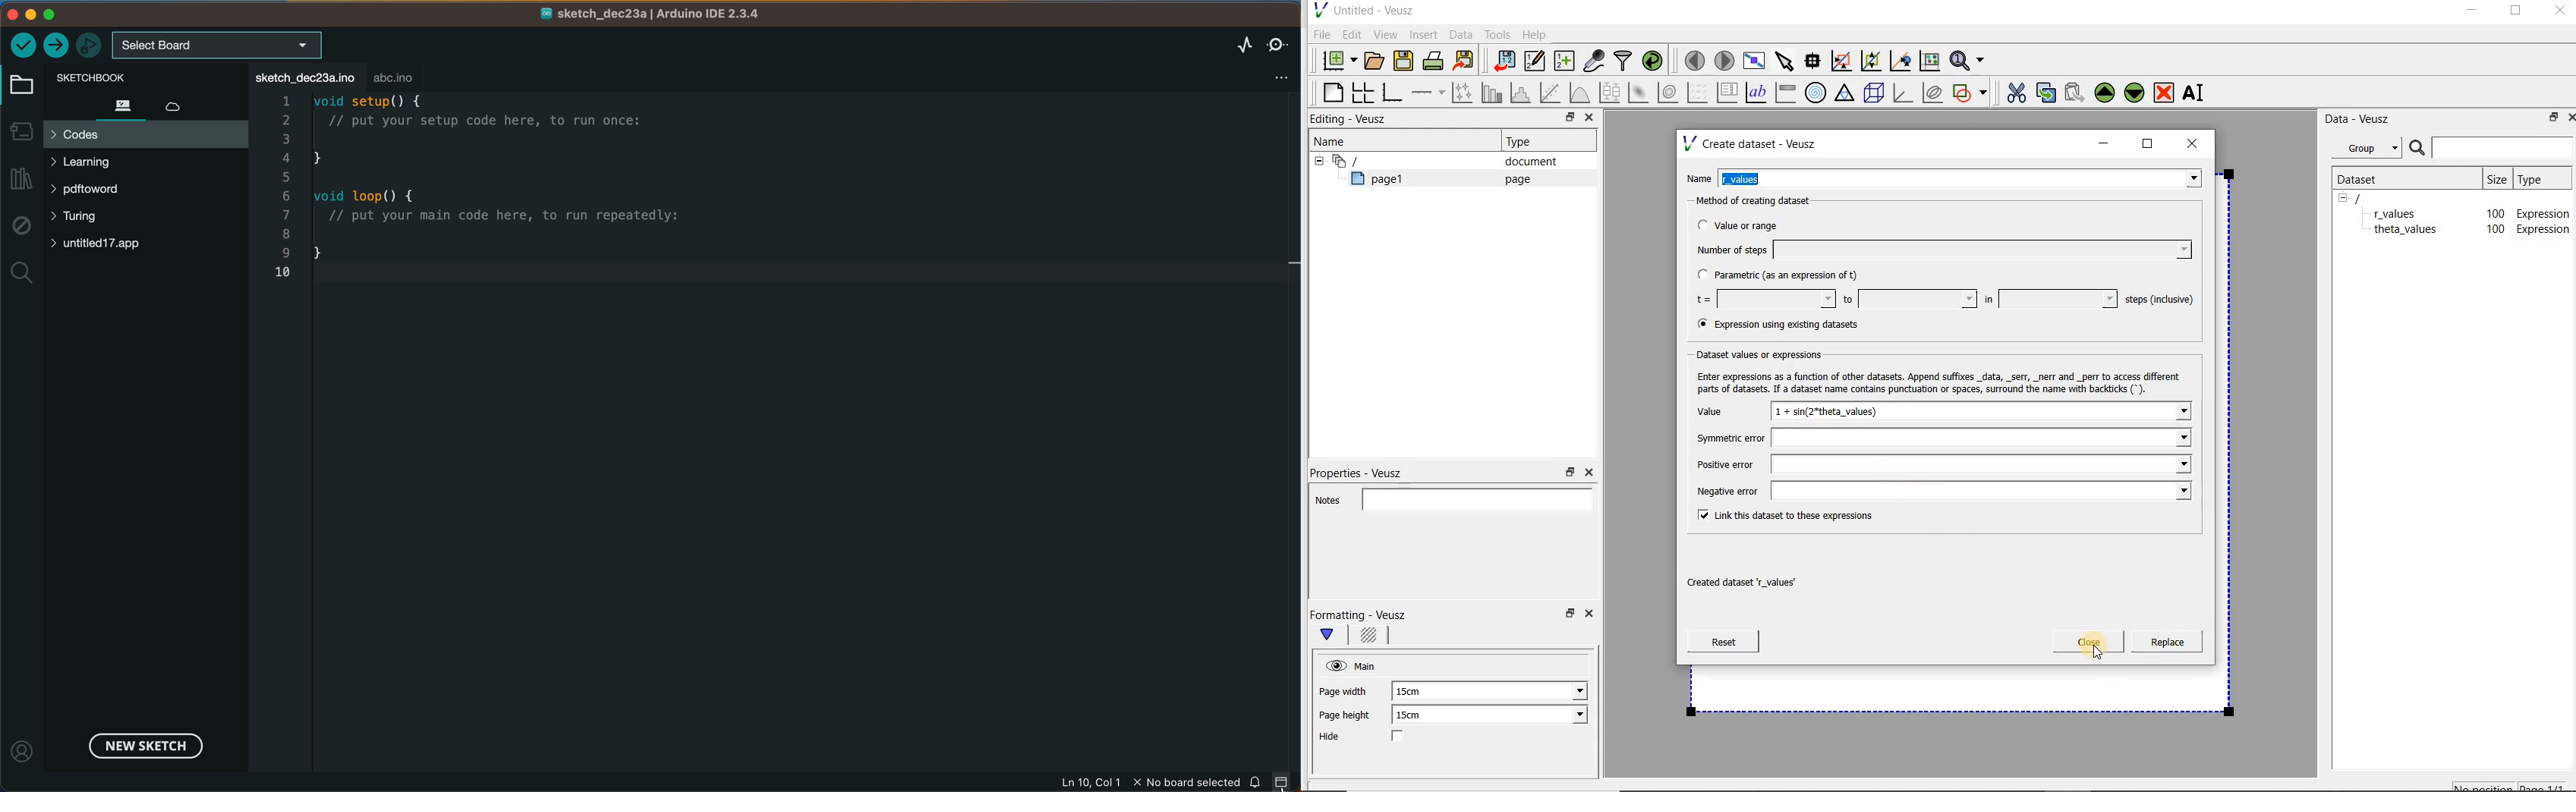 The height and width of the screenshot is (812, 2576). What do you see at coordinates (1391, 93) in the screenshot?
I see `base graph` at bounding box center [1391, 93].